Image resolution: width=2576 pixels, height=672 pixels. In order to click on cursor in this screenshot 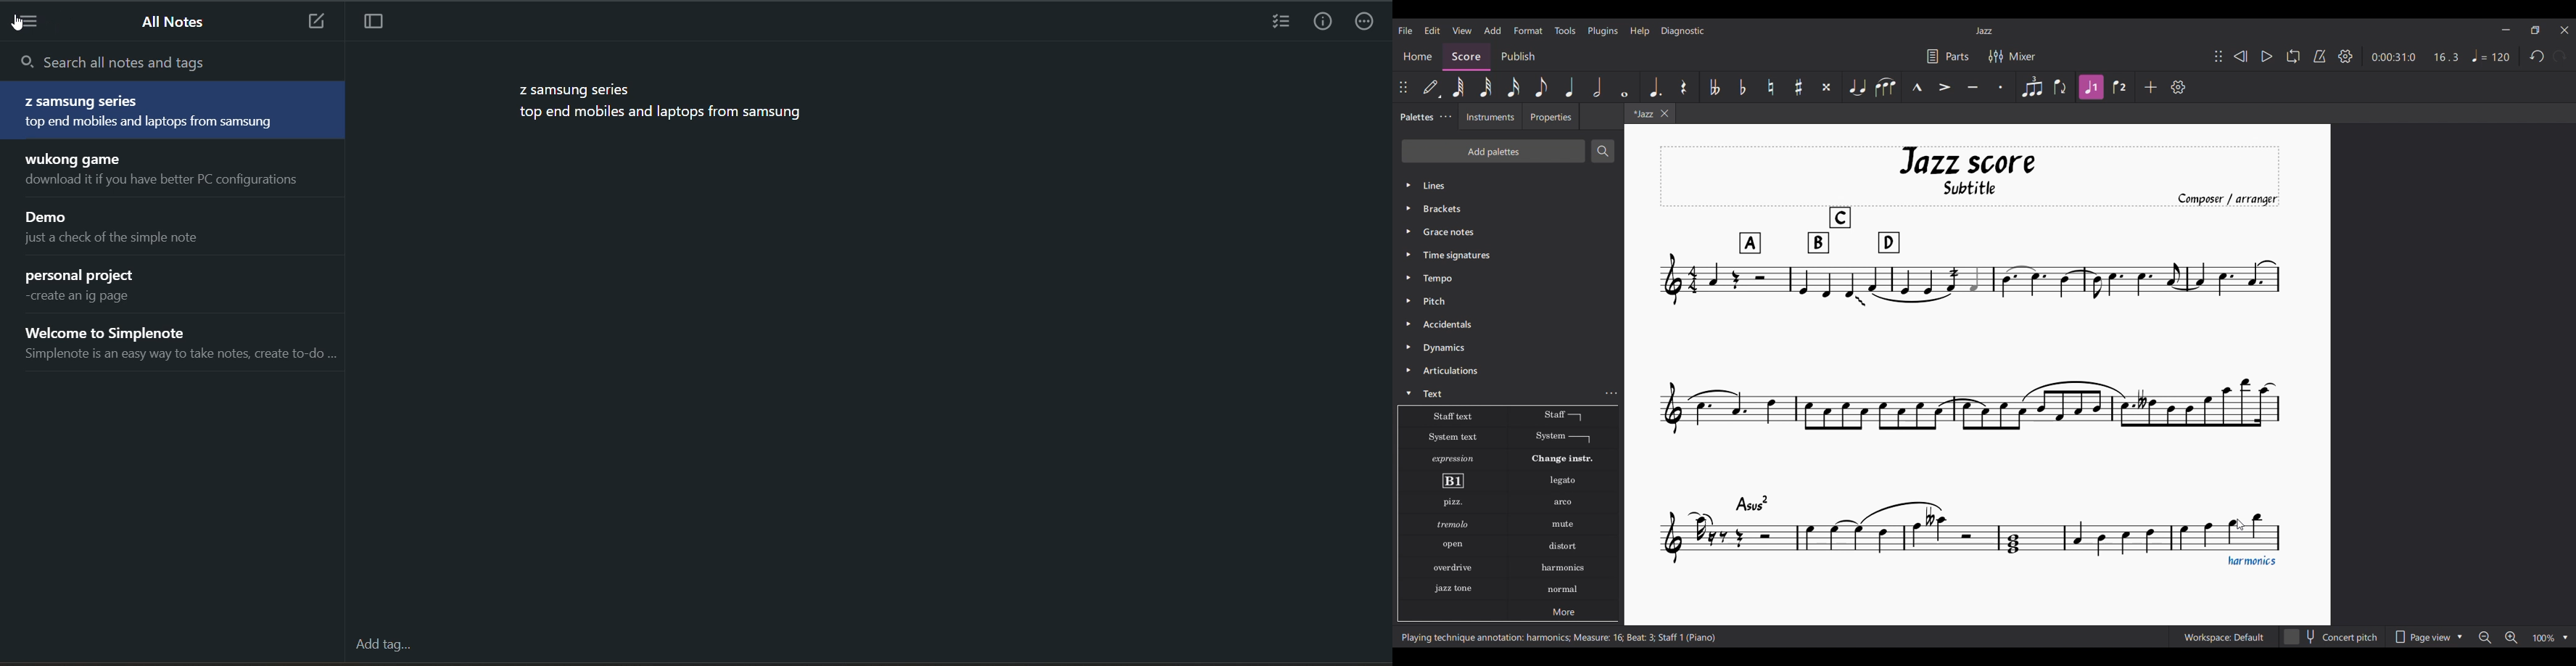, I will do `click(17, 25)`.